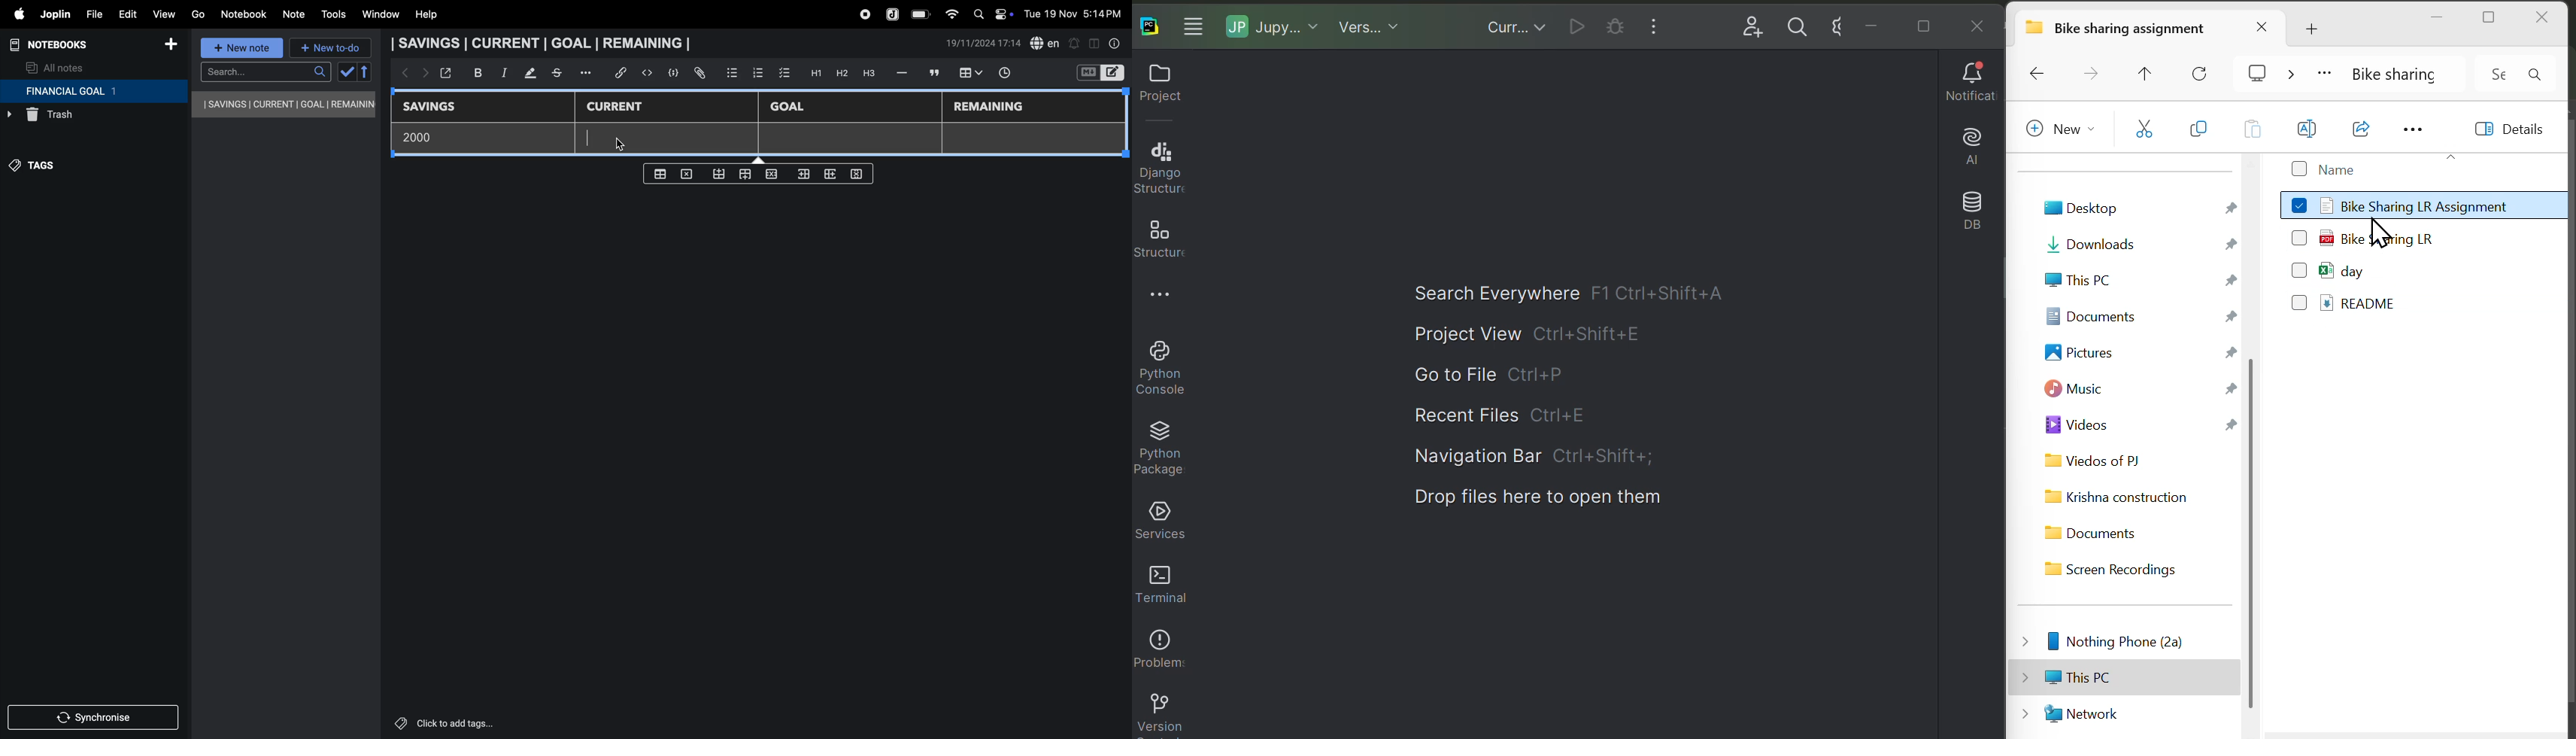 The width and height of the screenshot is (2576, 756). What do you see at coordinates (588, 73) in the screenshot?
I see `options` at bounding box center [588, 73].